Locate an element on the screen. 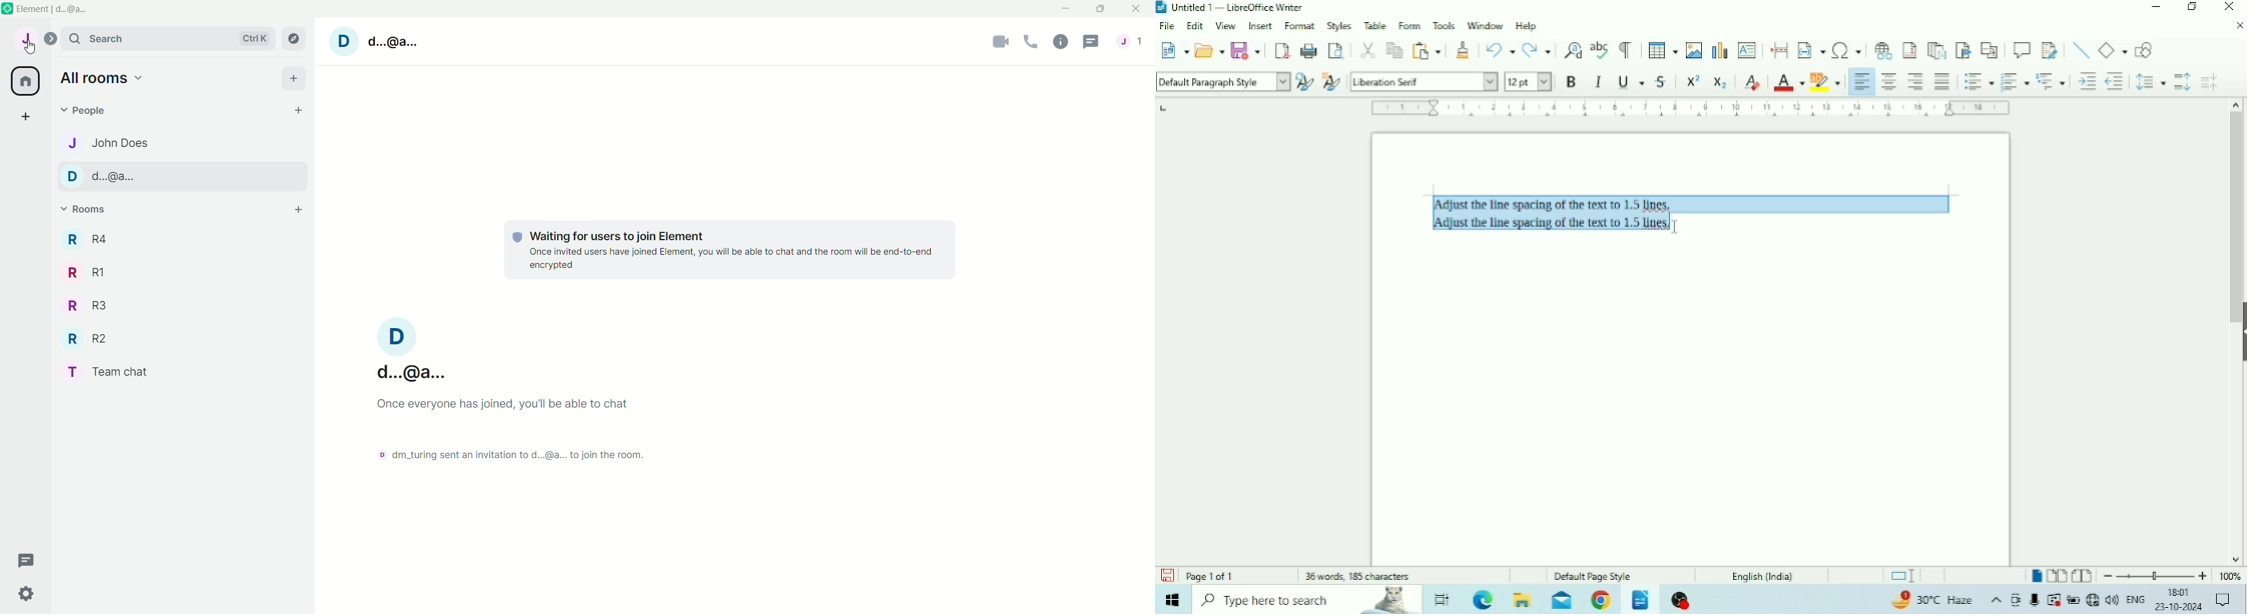 This screenshot has width=2268, height=616. Open is located at coordinates (1210, 50).